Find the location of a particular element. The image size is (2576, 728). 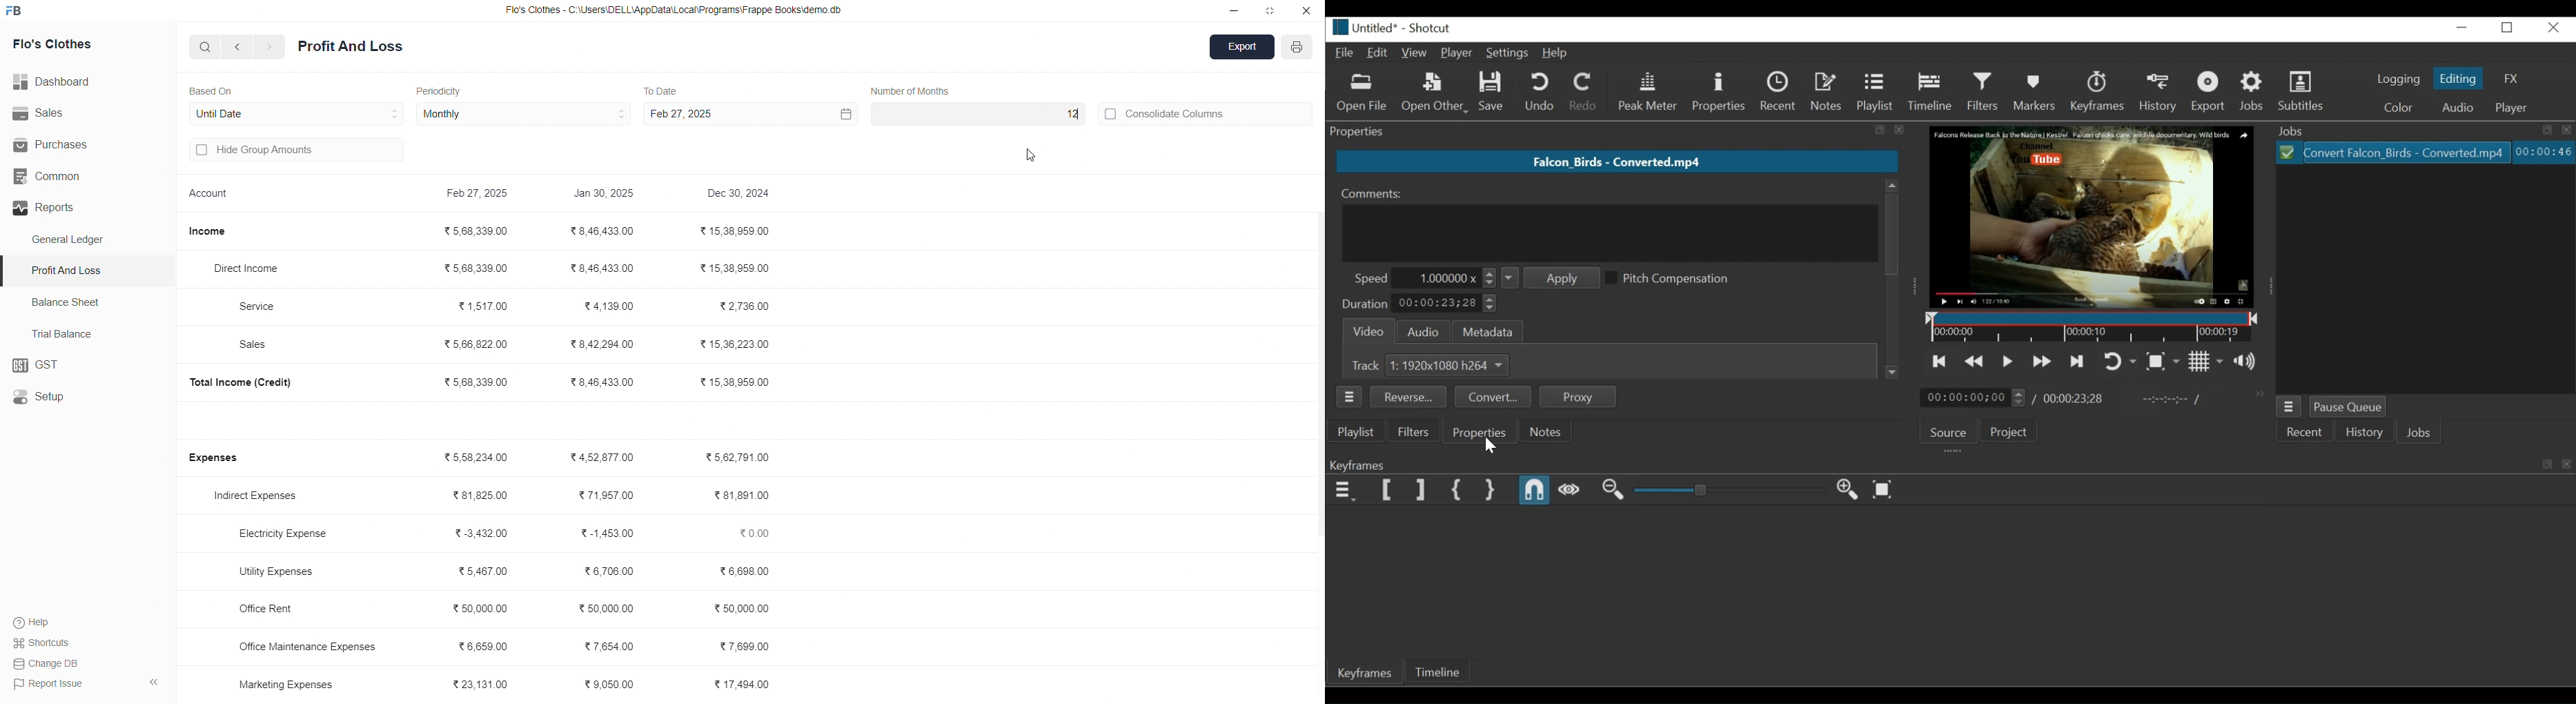

Dec 30, 2024 is located at coordinates (740, 195).